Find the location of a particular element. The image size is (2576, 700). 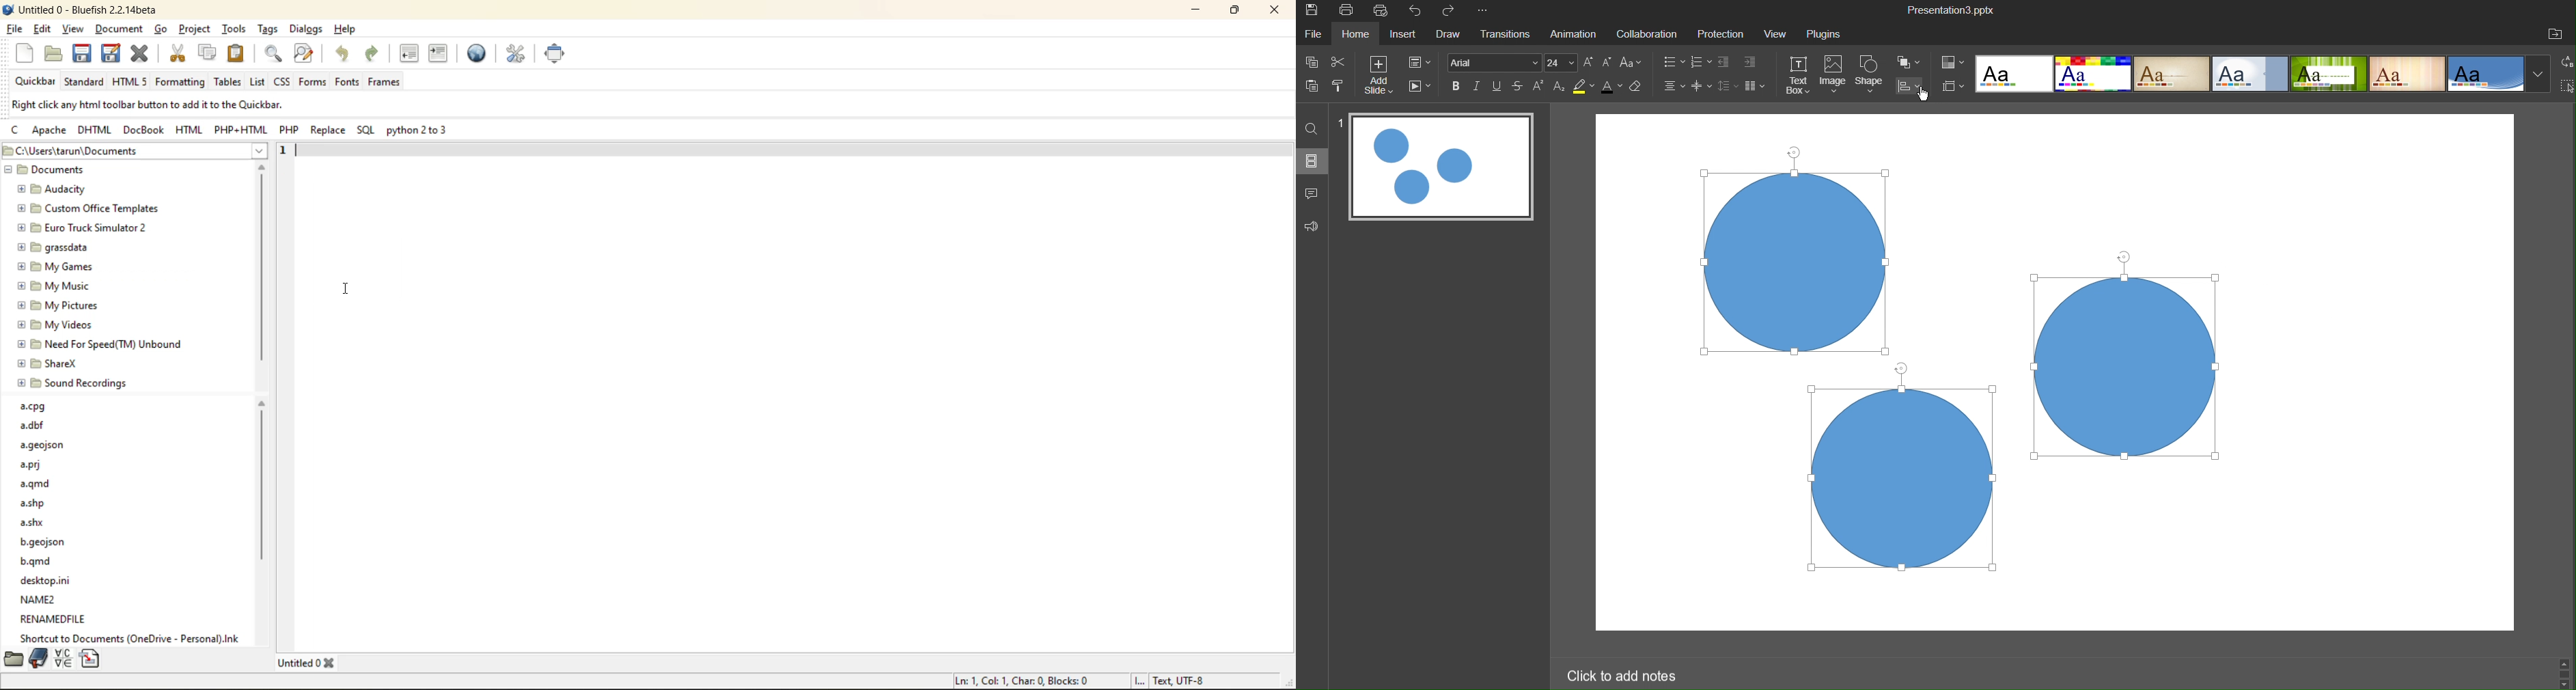

euro truck simulator 2 is located at coordinates (86, 228).